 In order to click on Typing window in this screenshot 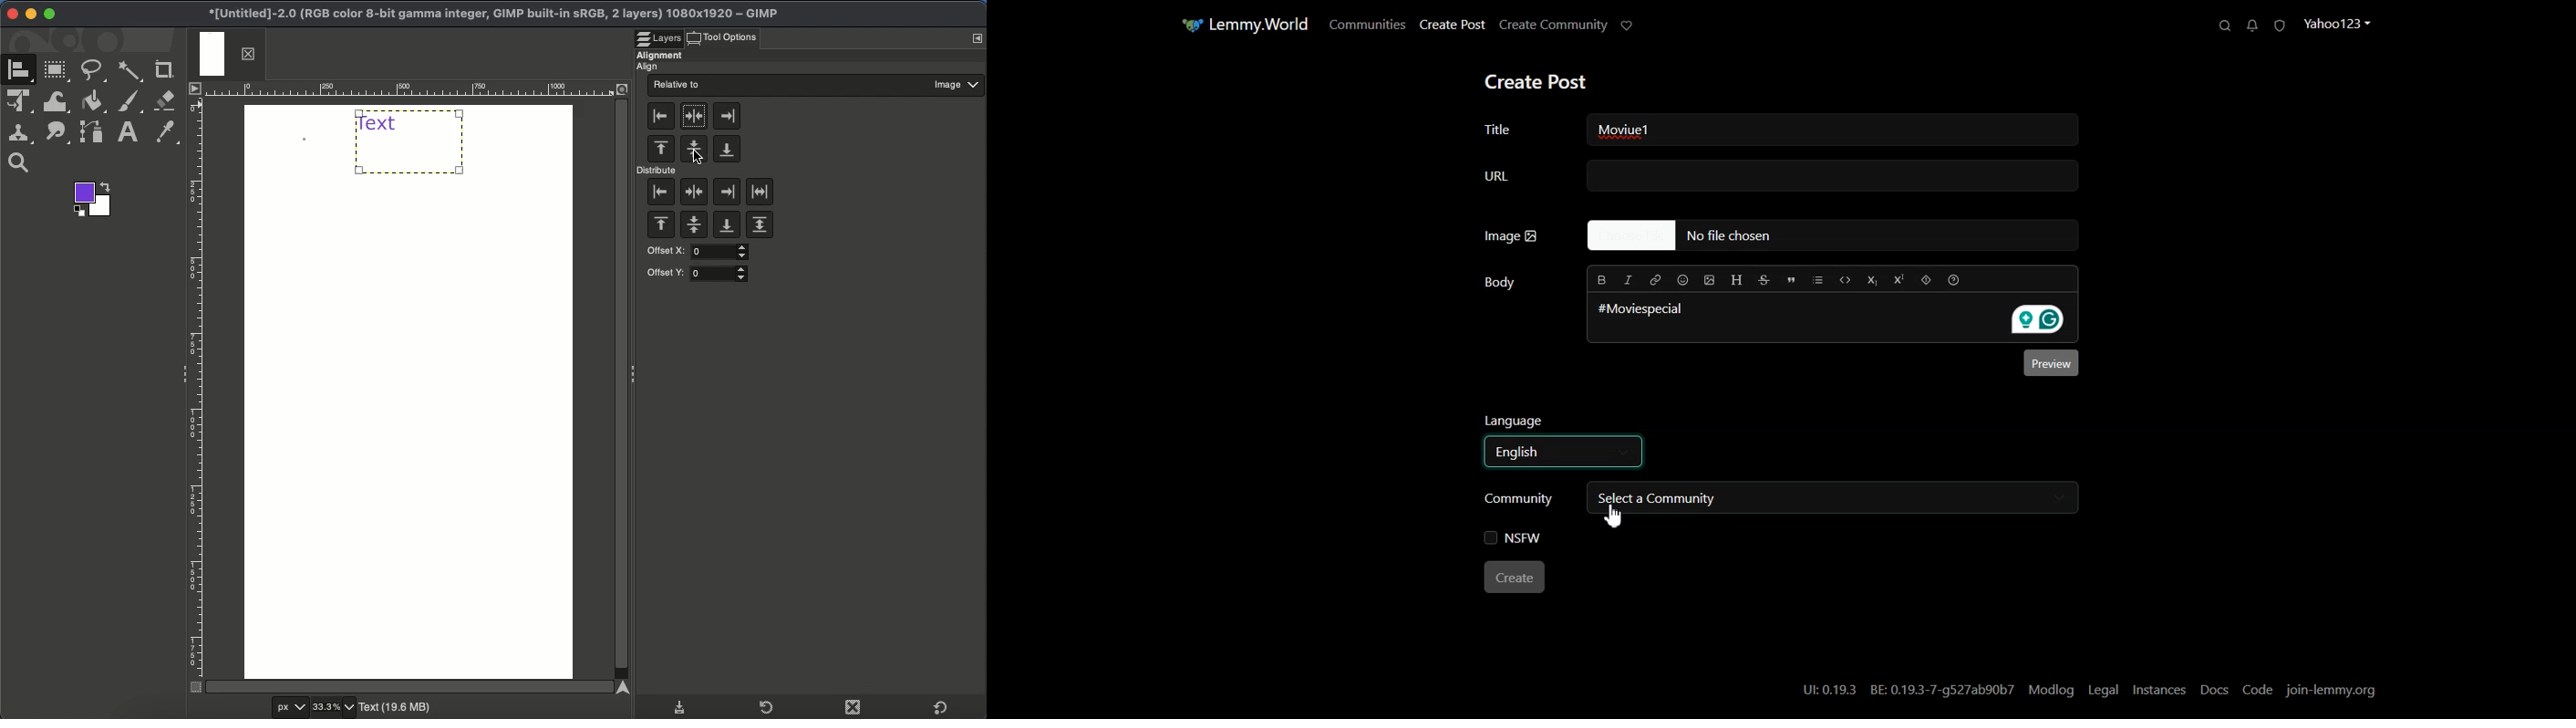, I will do `click(1781, 386)`.